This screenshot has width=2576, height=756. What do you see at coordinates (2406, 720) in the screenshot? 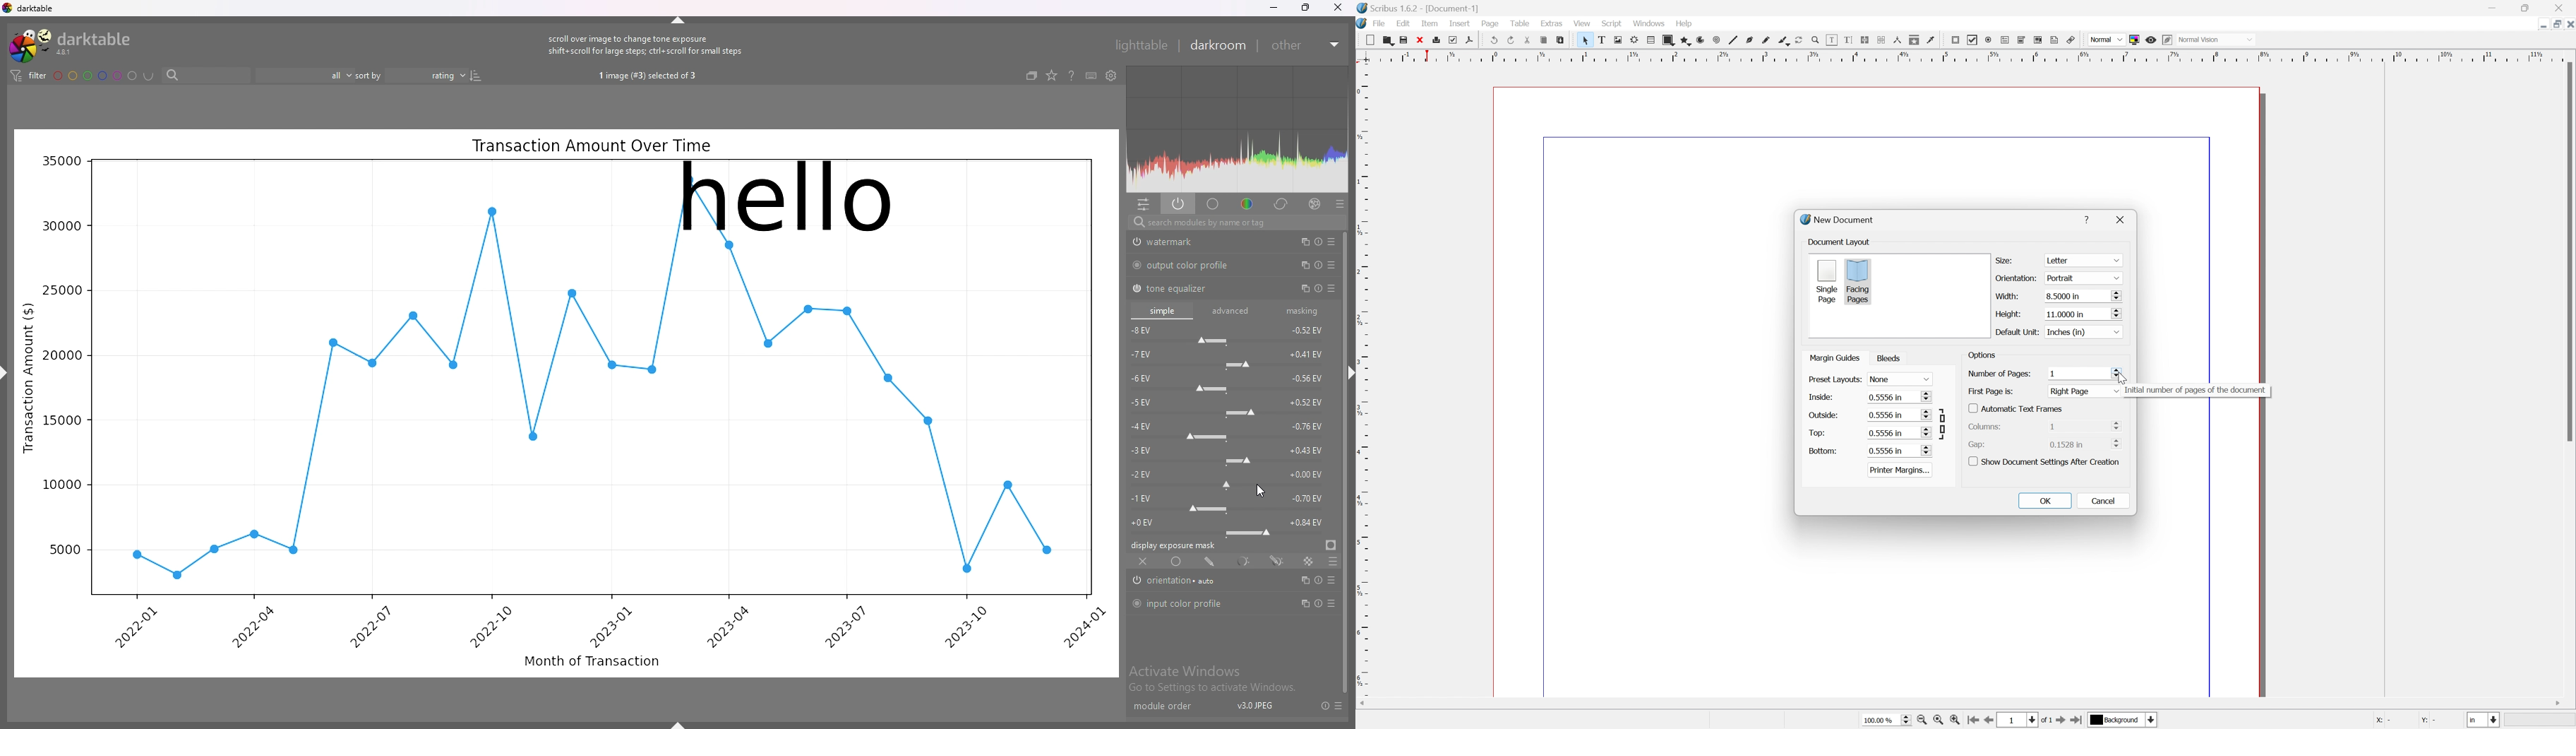
I see `X: -  Y: -` at bounding box center [2406, 720].